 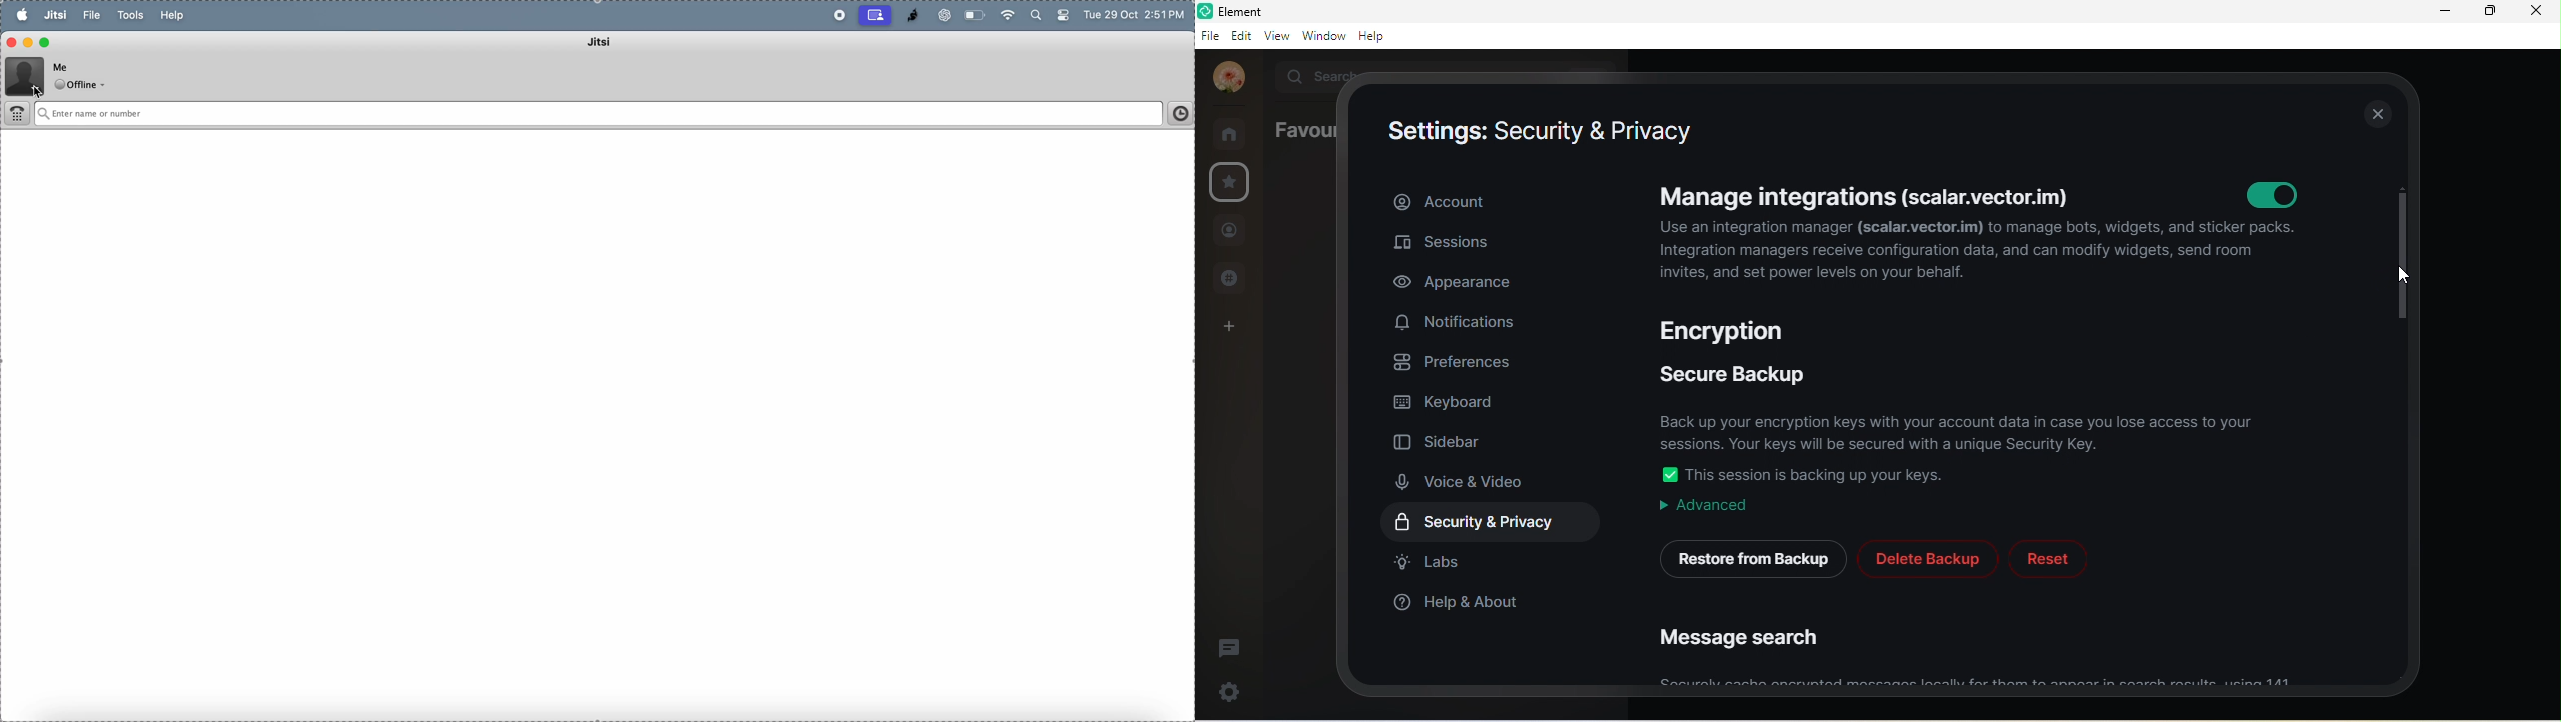 I want to click on account, so click(x=1493, y=200).